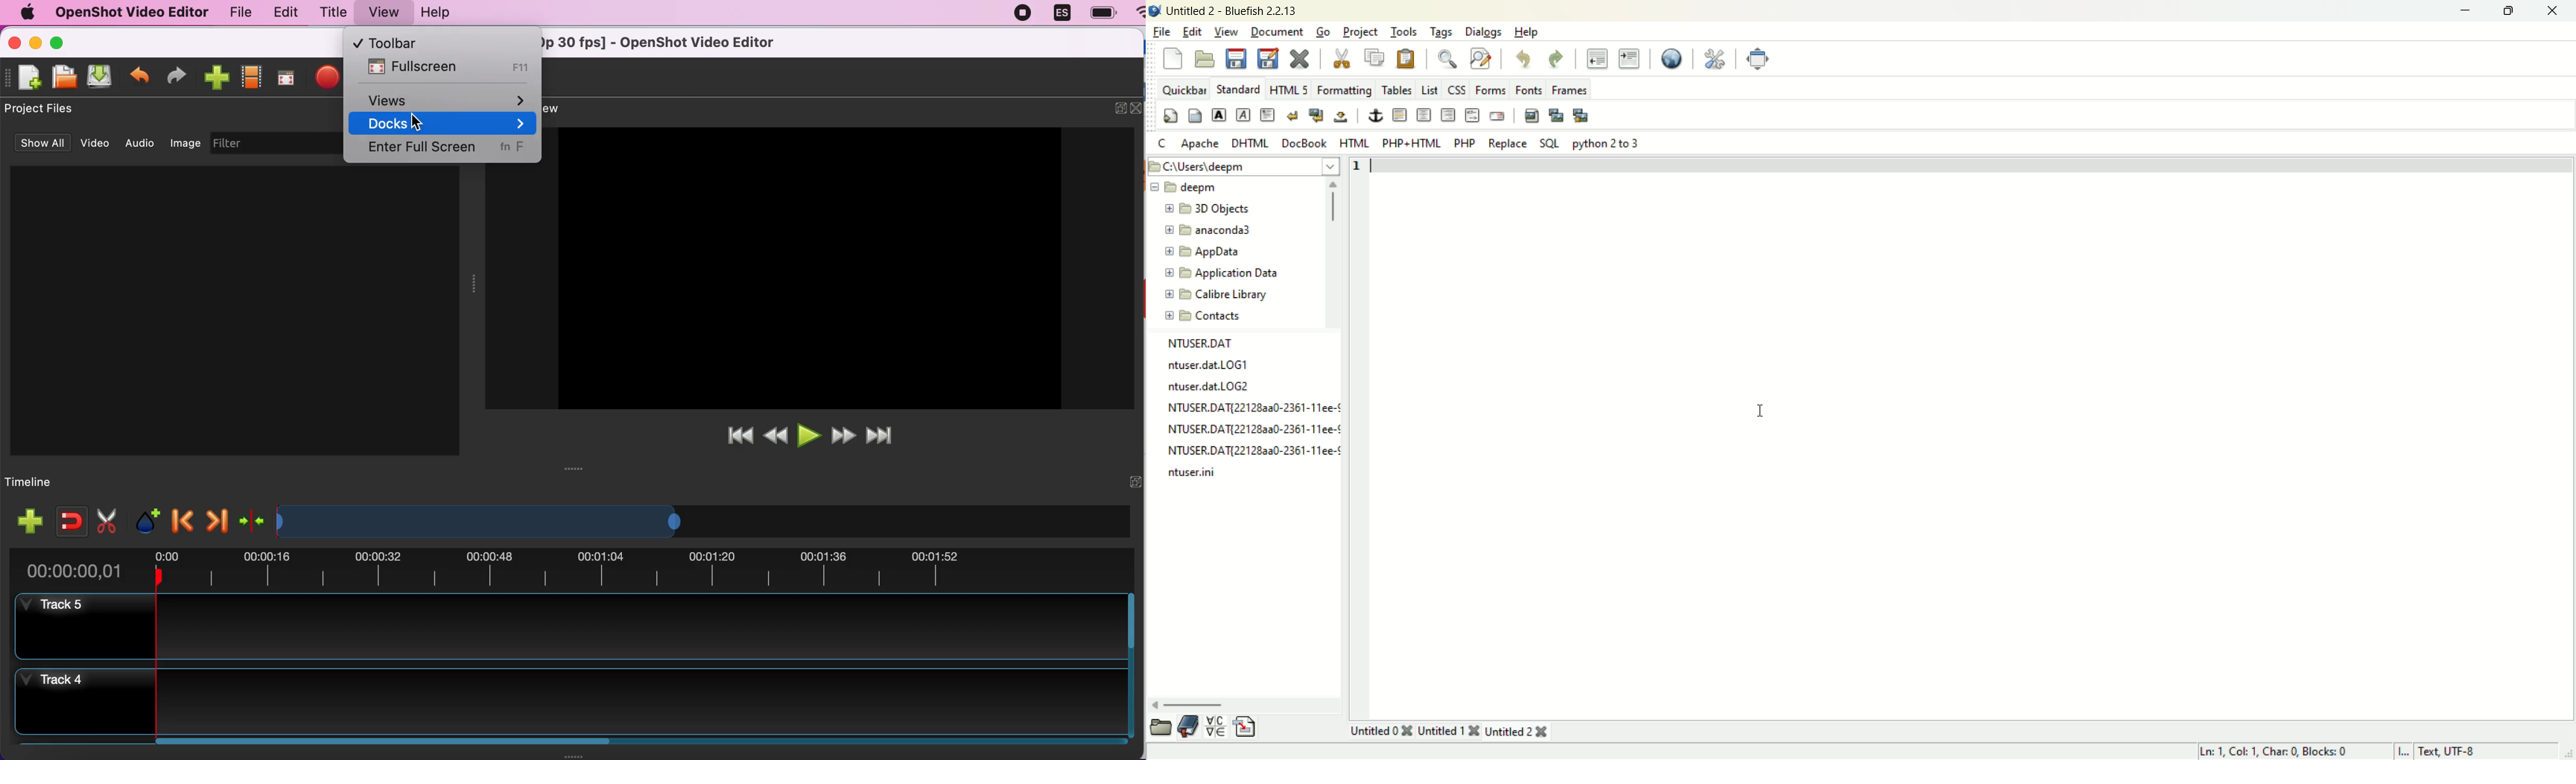  Describe the element at coordinates (1269, 114) in the screenshot. I see `paragraph` at that location.